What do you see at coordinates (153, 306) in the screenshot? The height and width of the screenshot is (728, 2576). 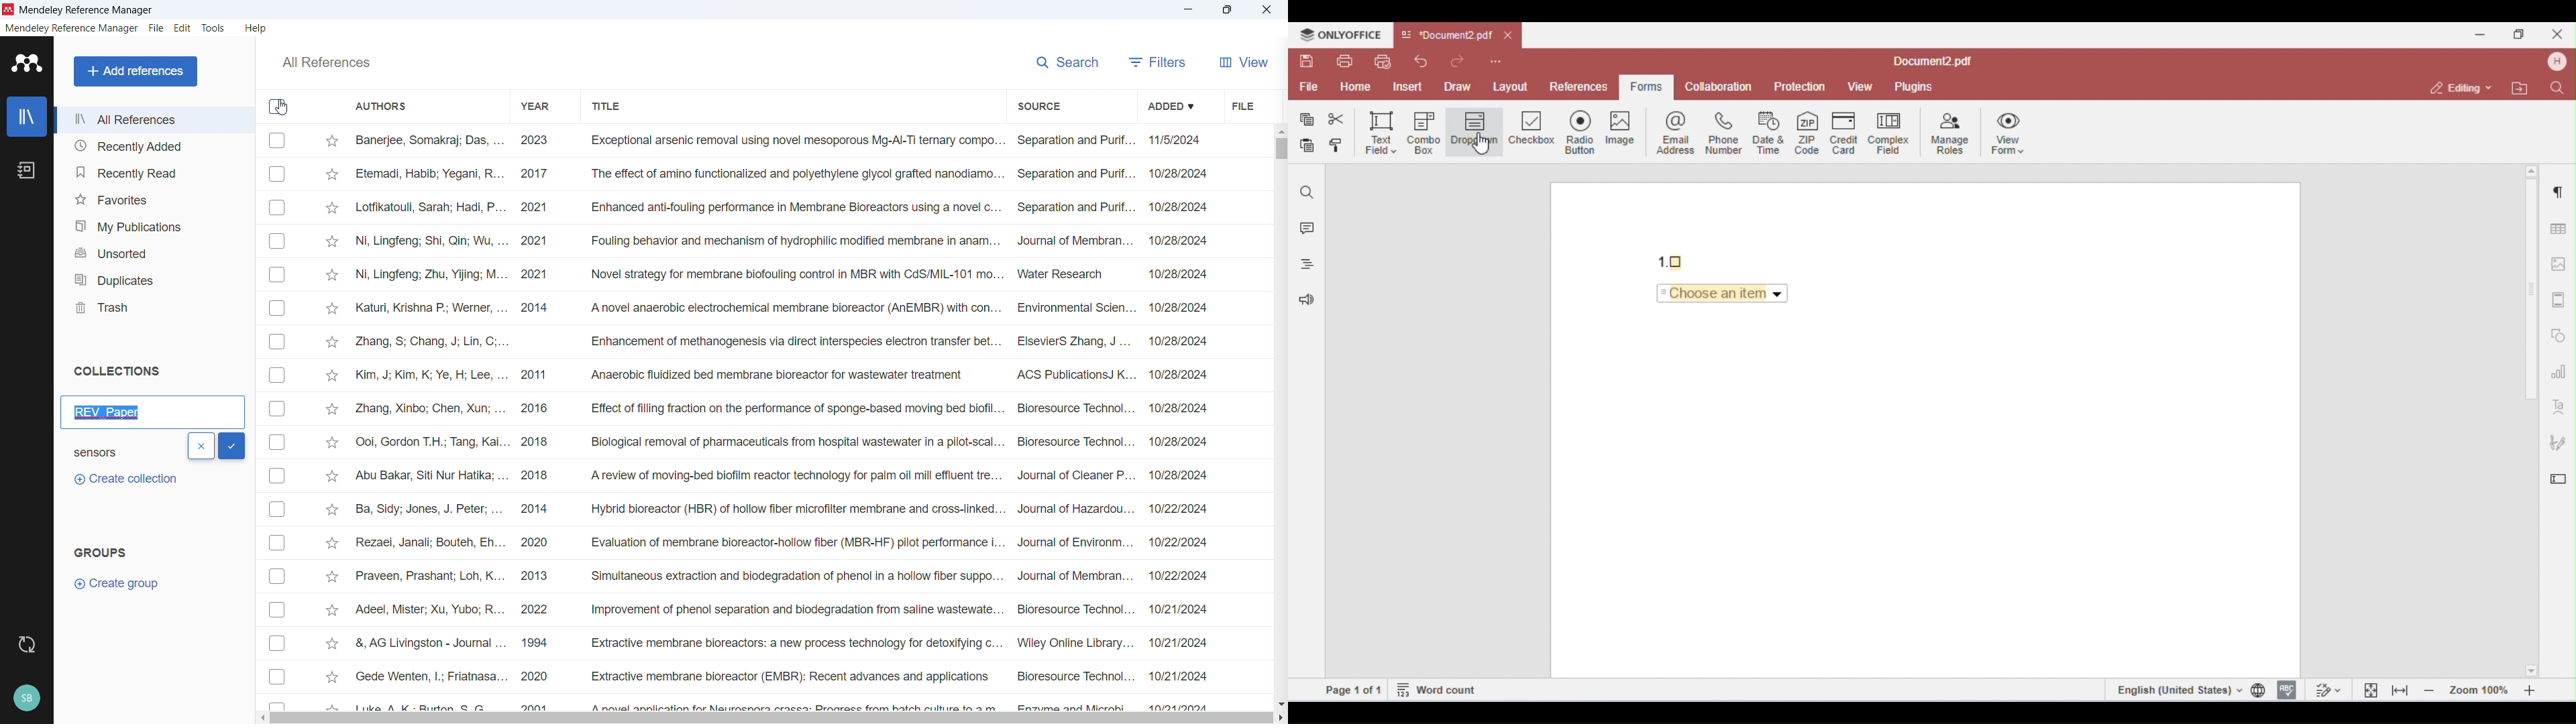 I see `Trash ` at bounding box center [153, 306].